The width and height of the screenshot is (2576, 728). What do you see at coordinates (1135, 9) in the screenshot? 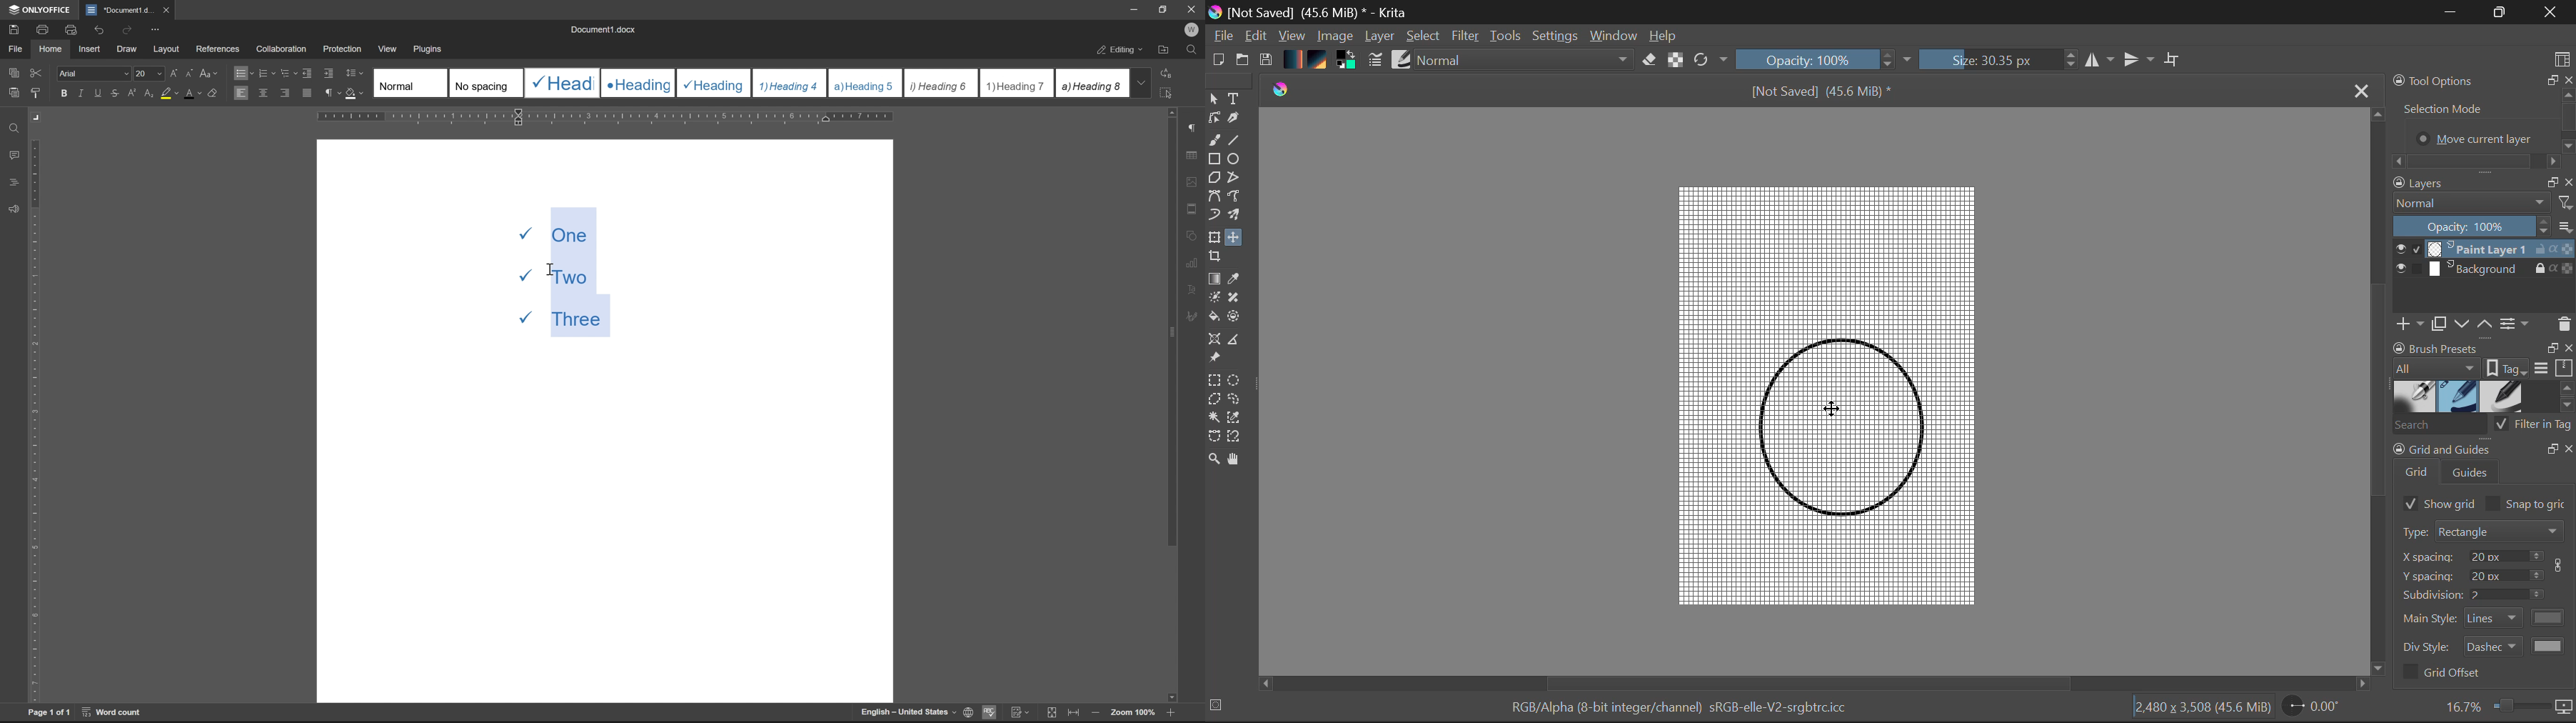
I see `minimize` at bounding box center [1135, 9].